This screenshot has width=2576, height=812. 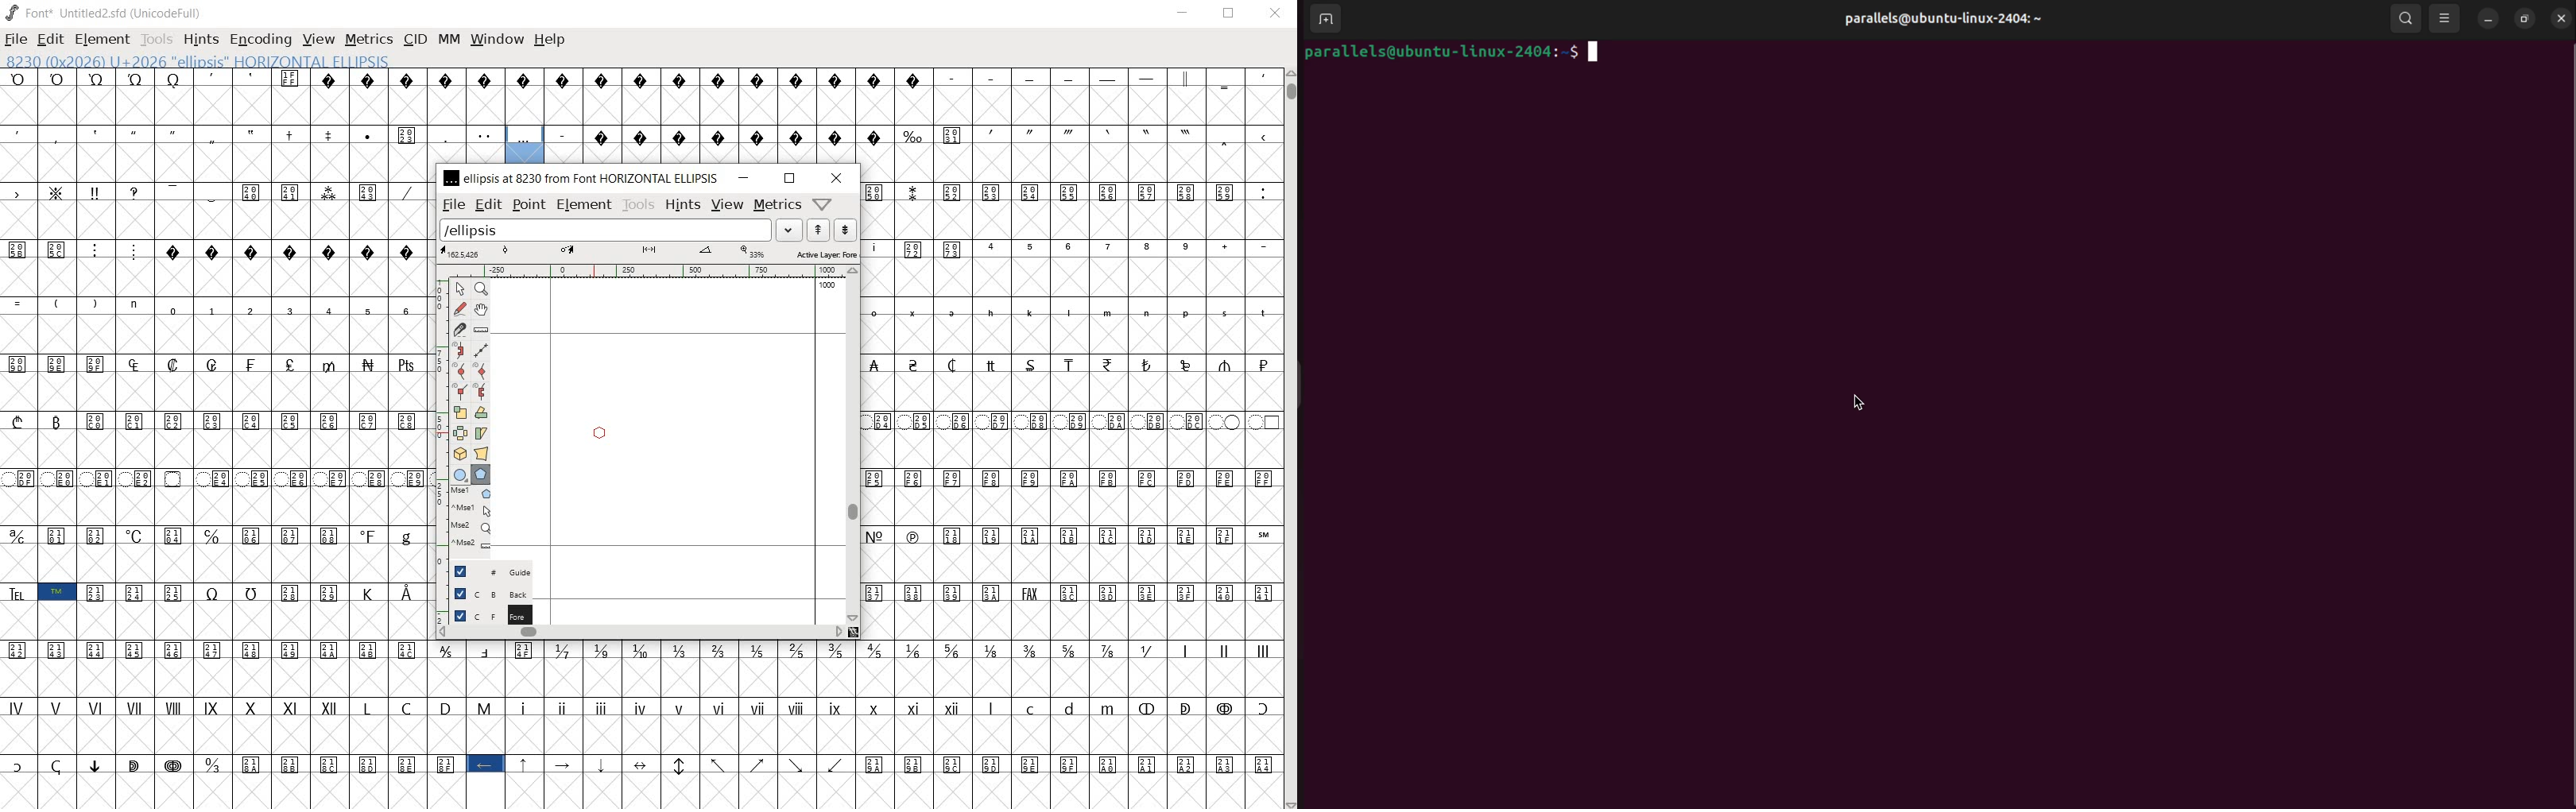 What do you see at coordinates (821, 204) in the screenshot?
I see `Help/Window` at bounding box center [821, 204].